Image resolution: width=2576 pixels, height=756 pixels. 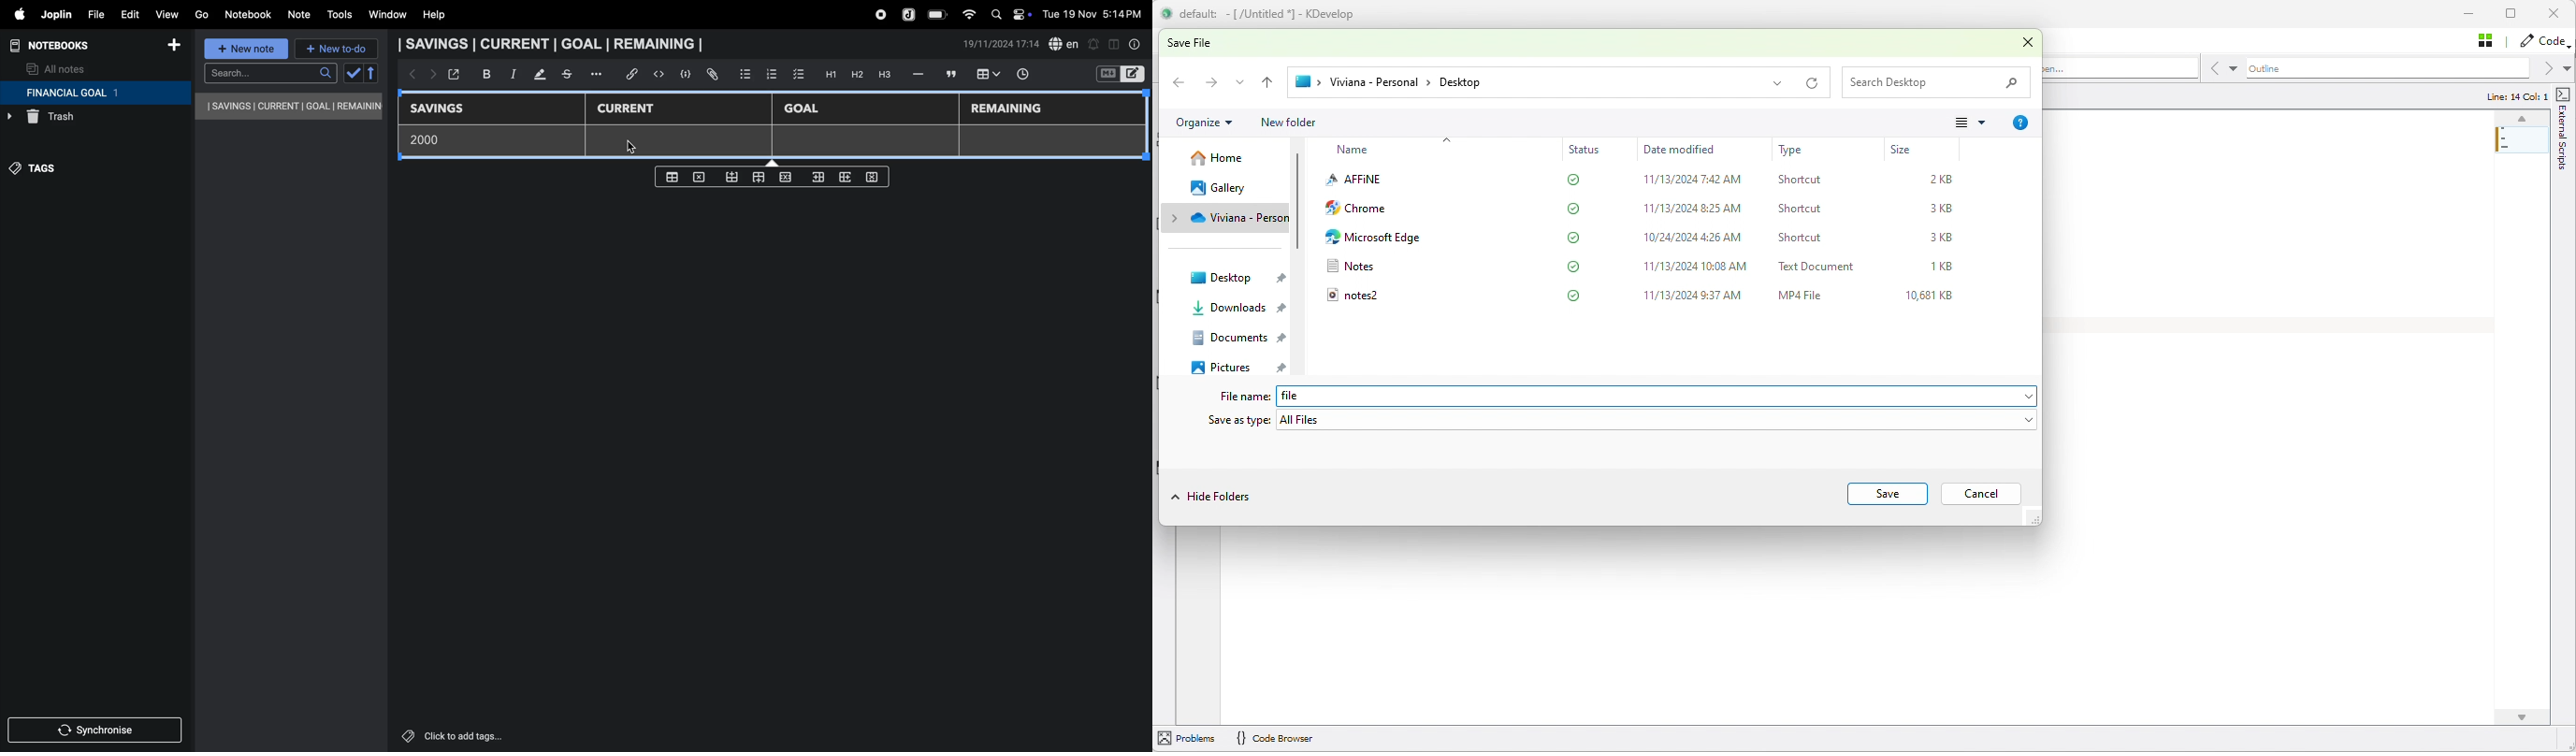 I want to click on reverse sort order, so click(x=372, y=73).